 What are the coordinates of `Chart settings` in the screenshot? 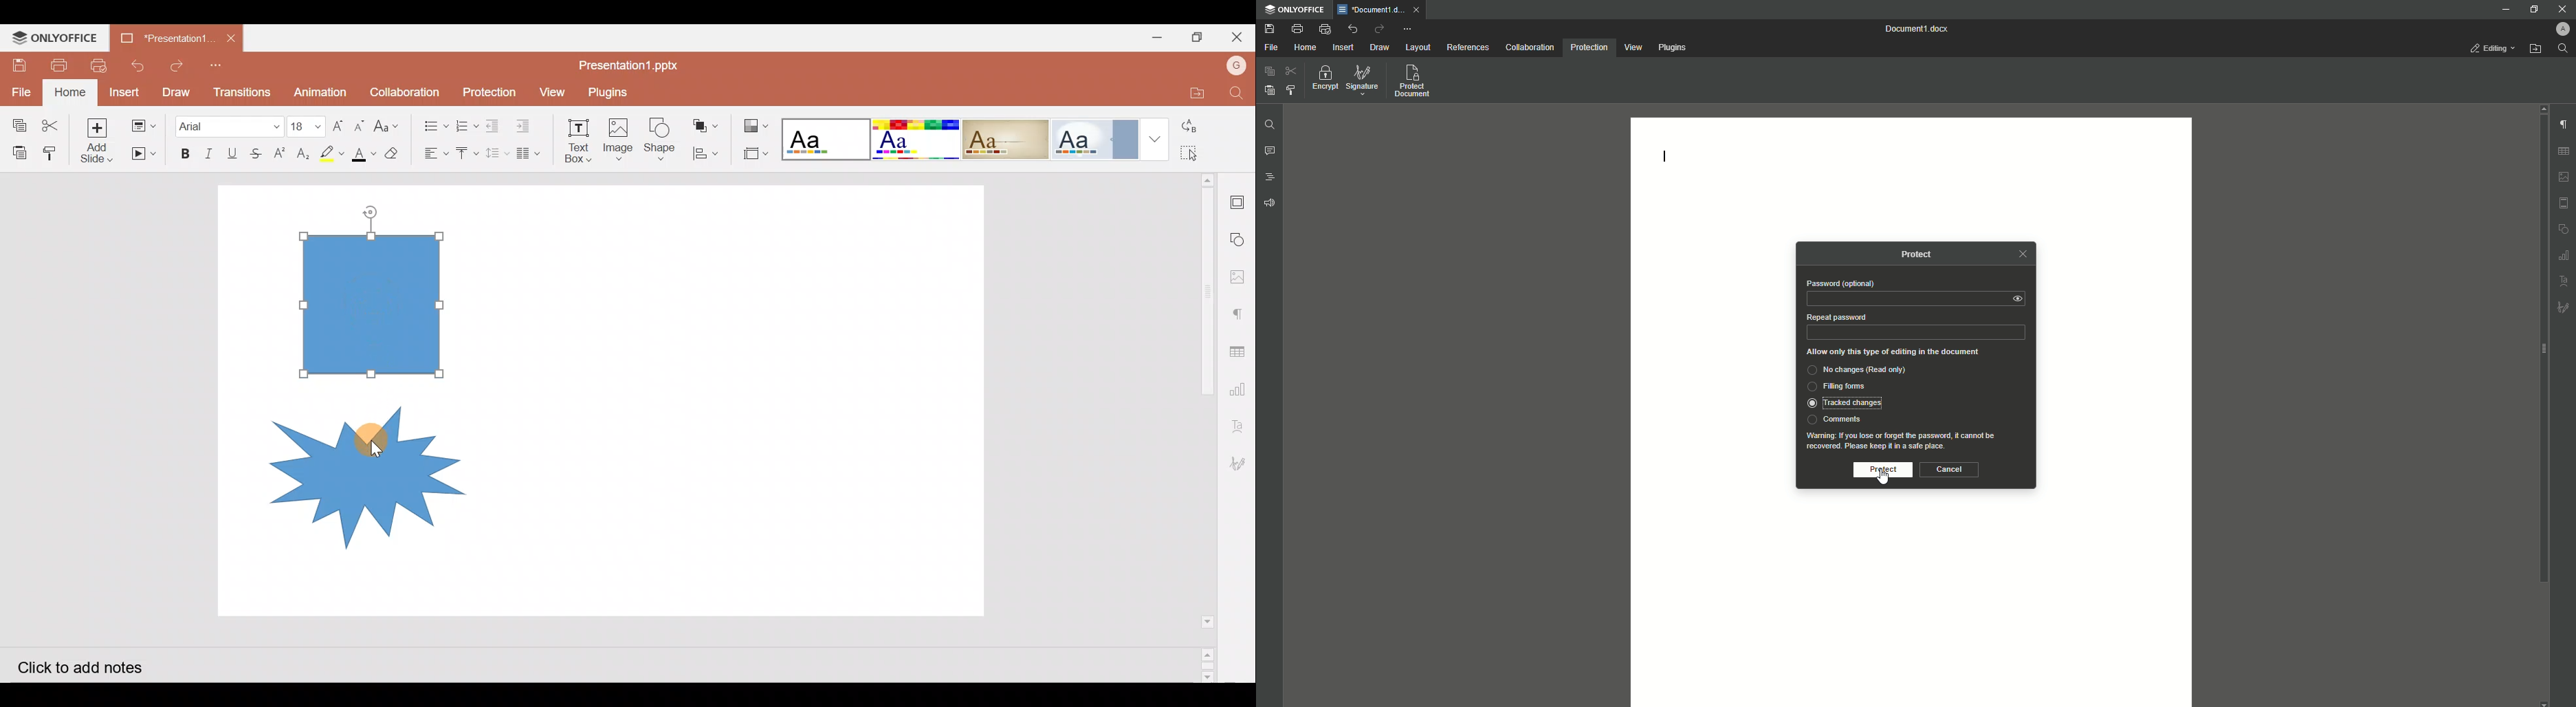 It's located at (1244, 392).